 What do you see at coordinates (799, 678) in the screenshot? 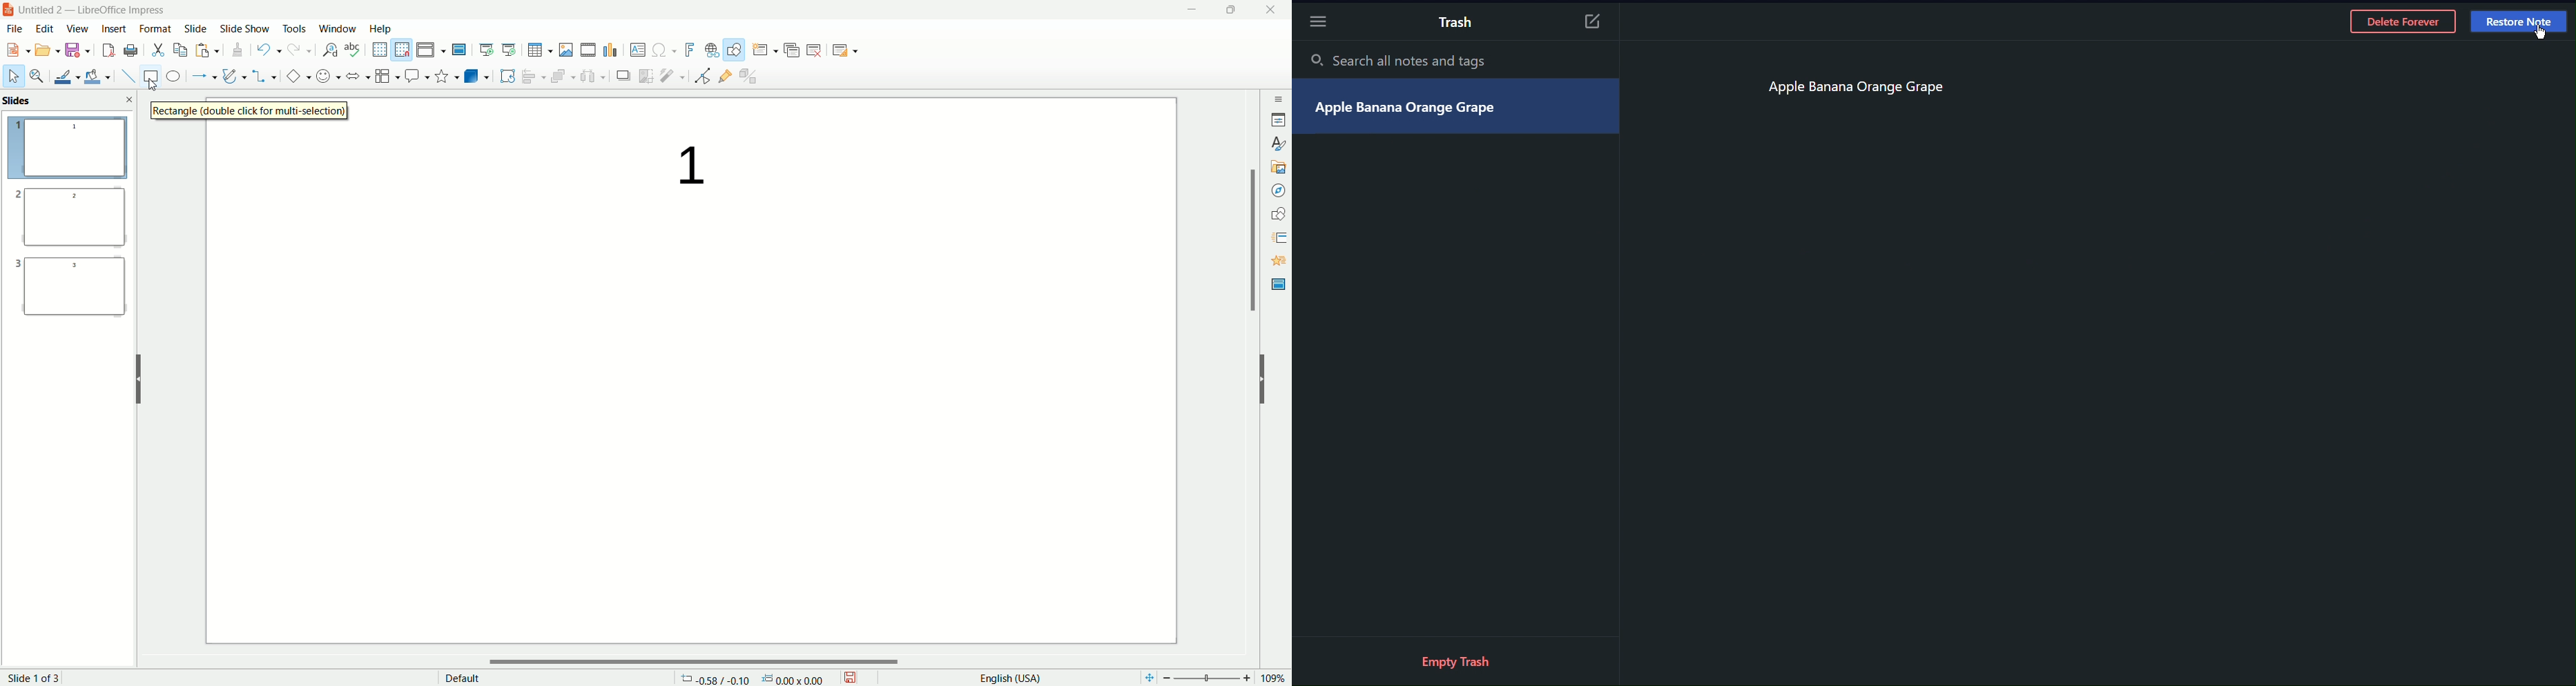
I see `anchor point` at bounding box center [799, 678].